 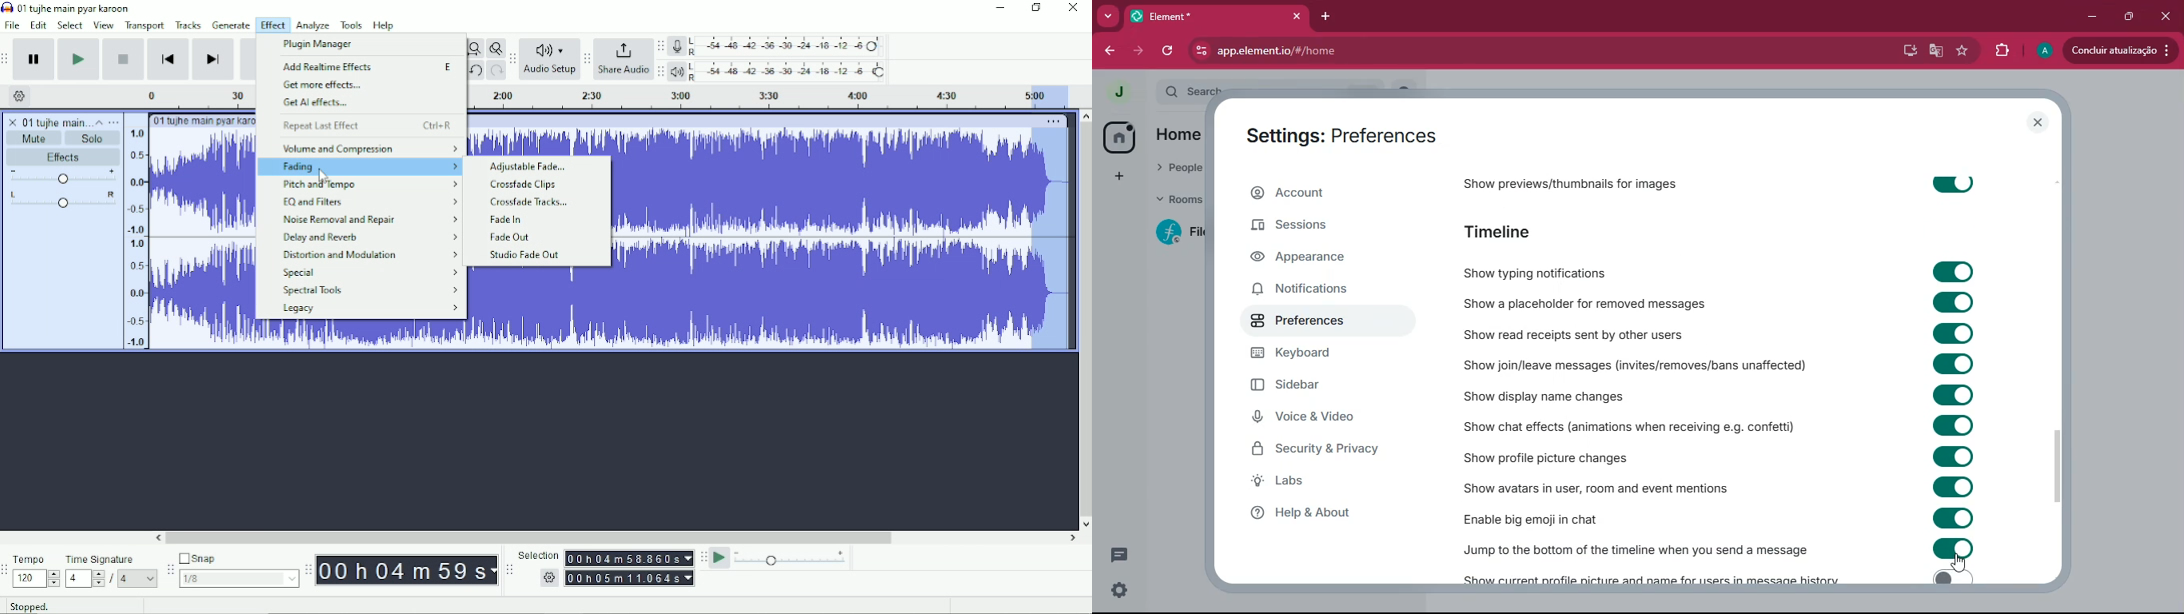 What do you see at coordinates (1114, 139) in the screenshot?
I see `home` at bounding box center [1114, 139].